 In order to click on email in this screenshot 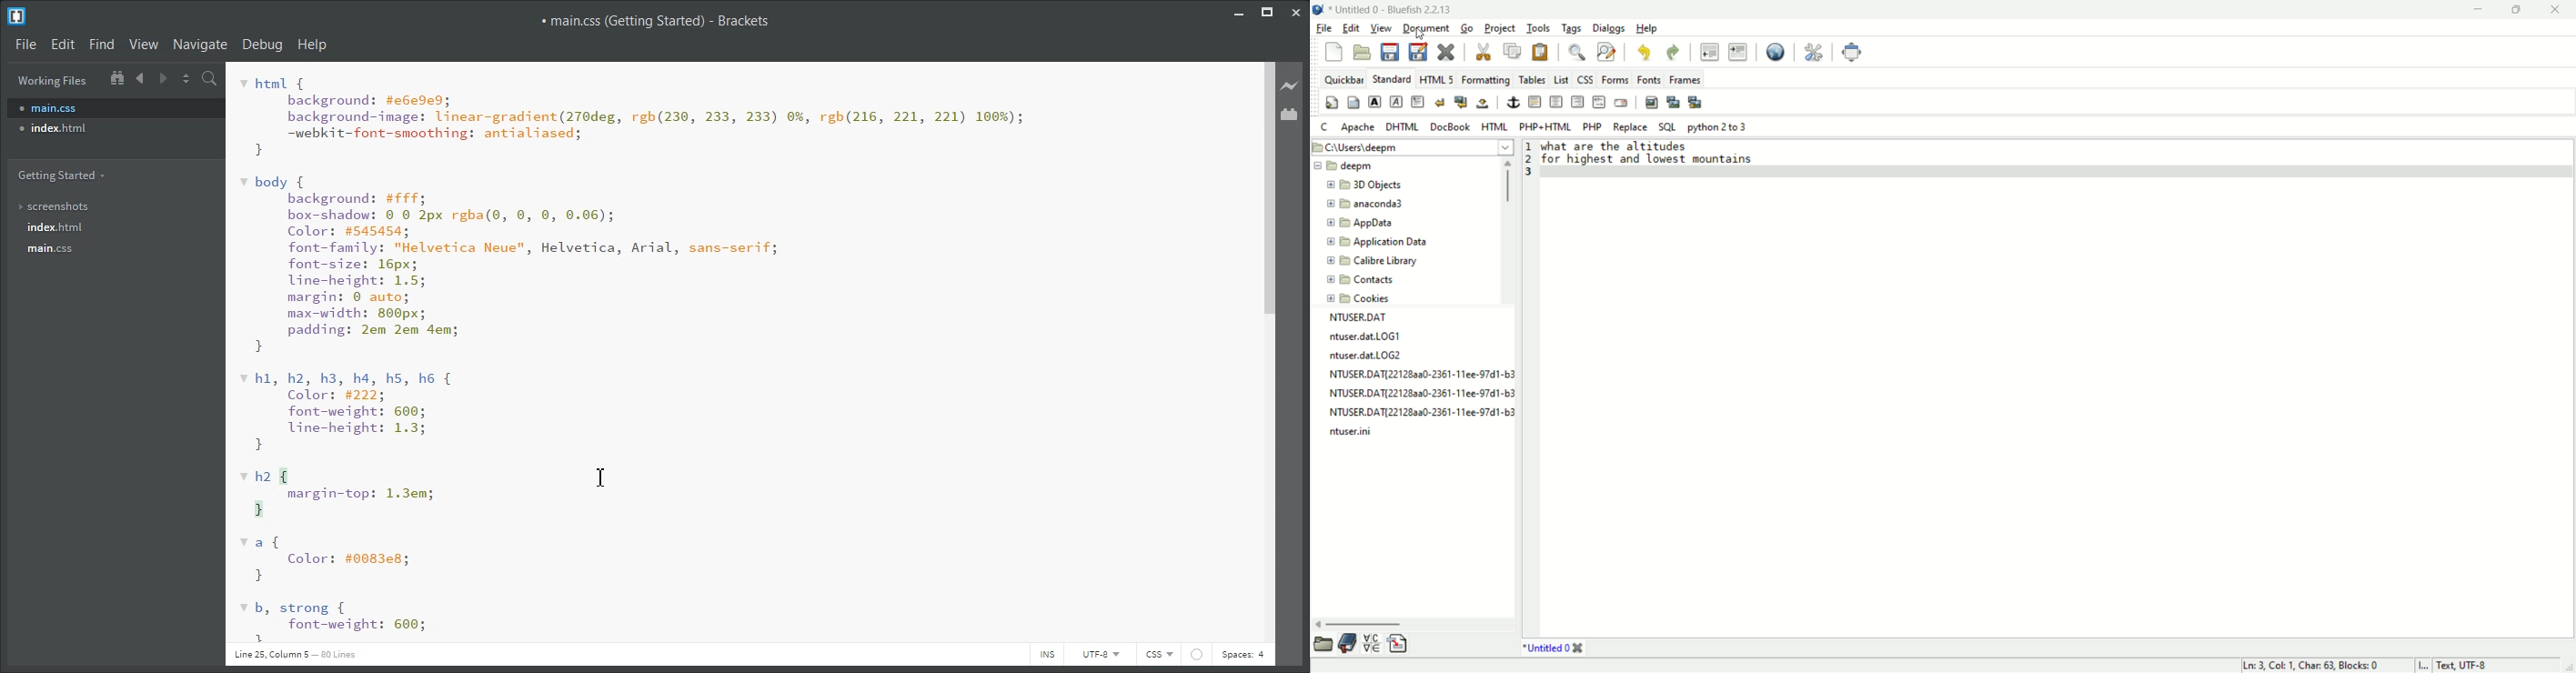, I will do `click(1623, 102)`.